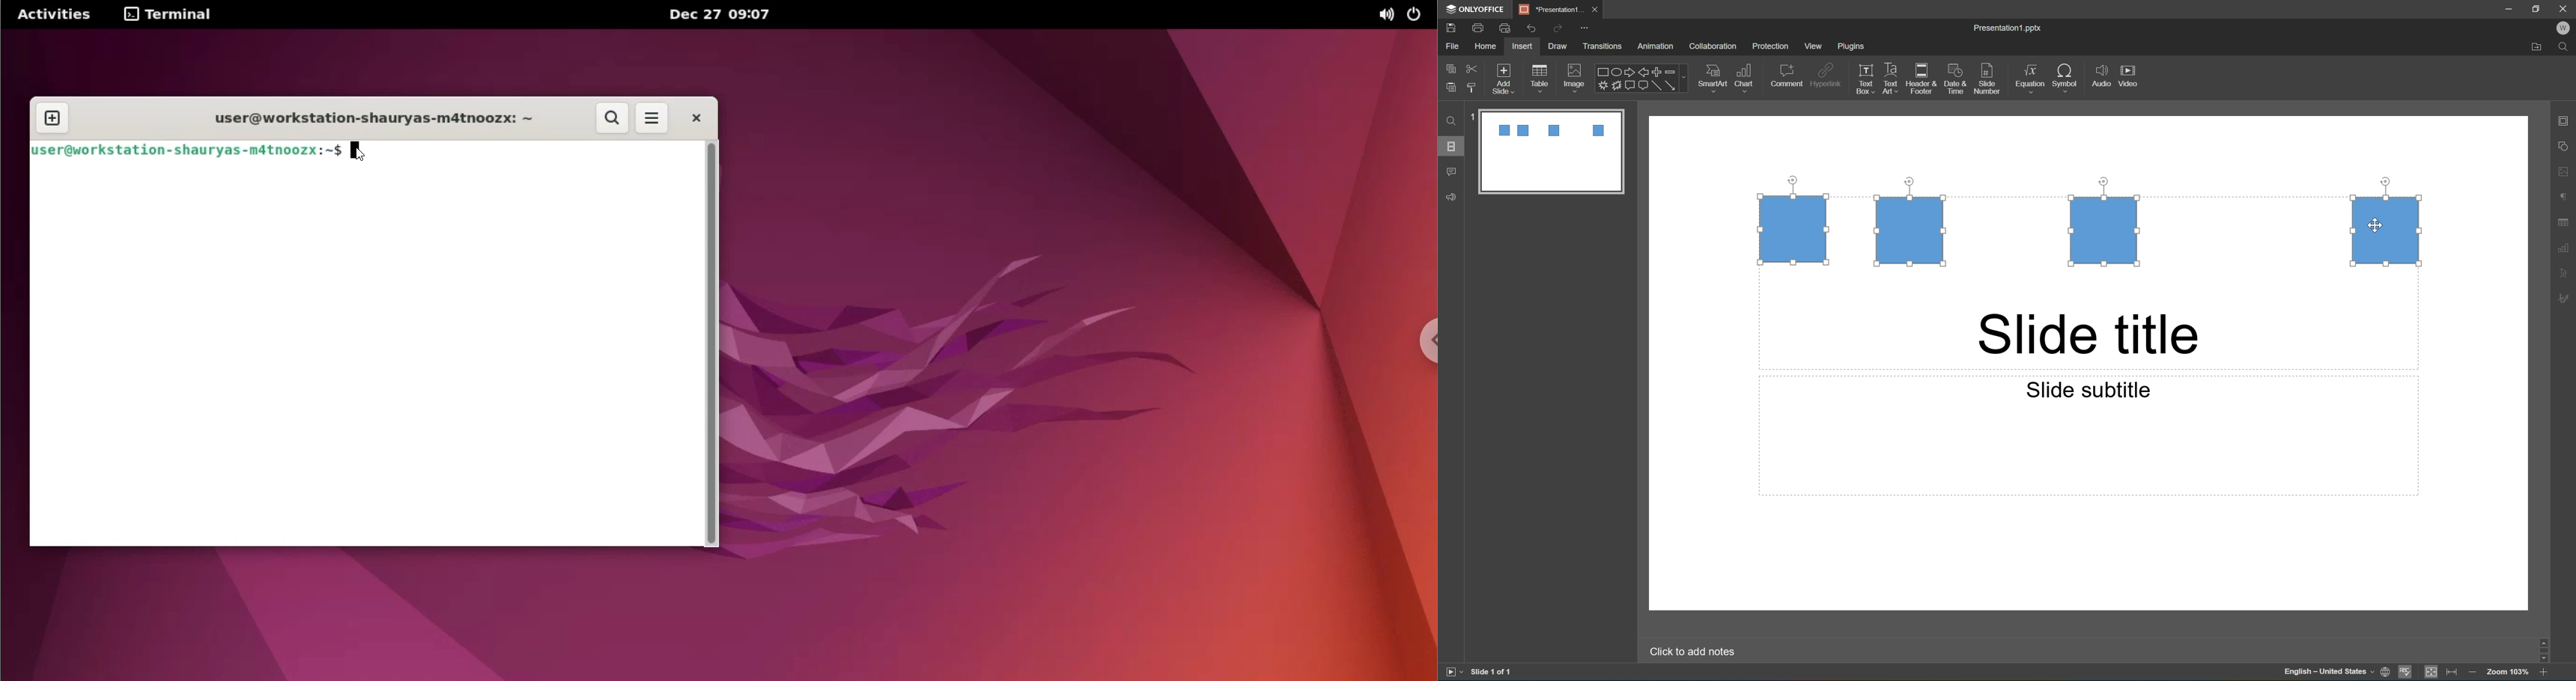 The image size is (2576, 700). Describe the element at coordinates (2564, 220) in the screenshot. I see `table settings` at that location.